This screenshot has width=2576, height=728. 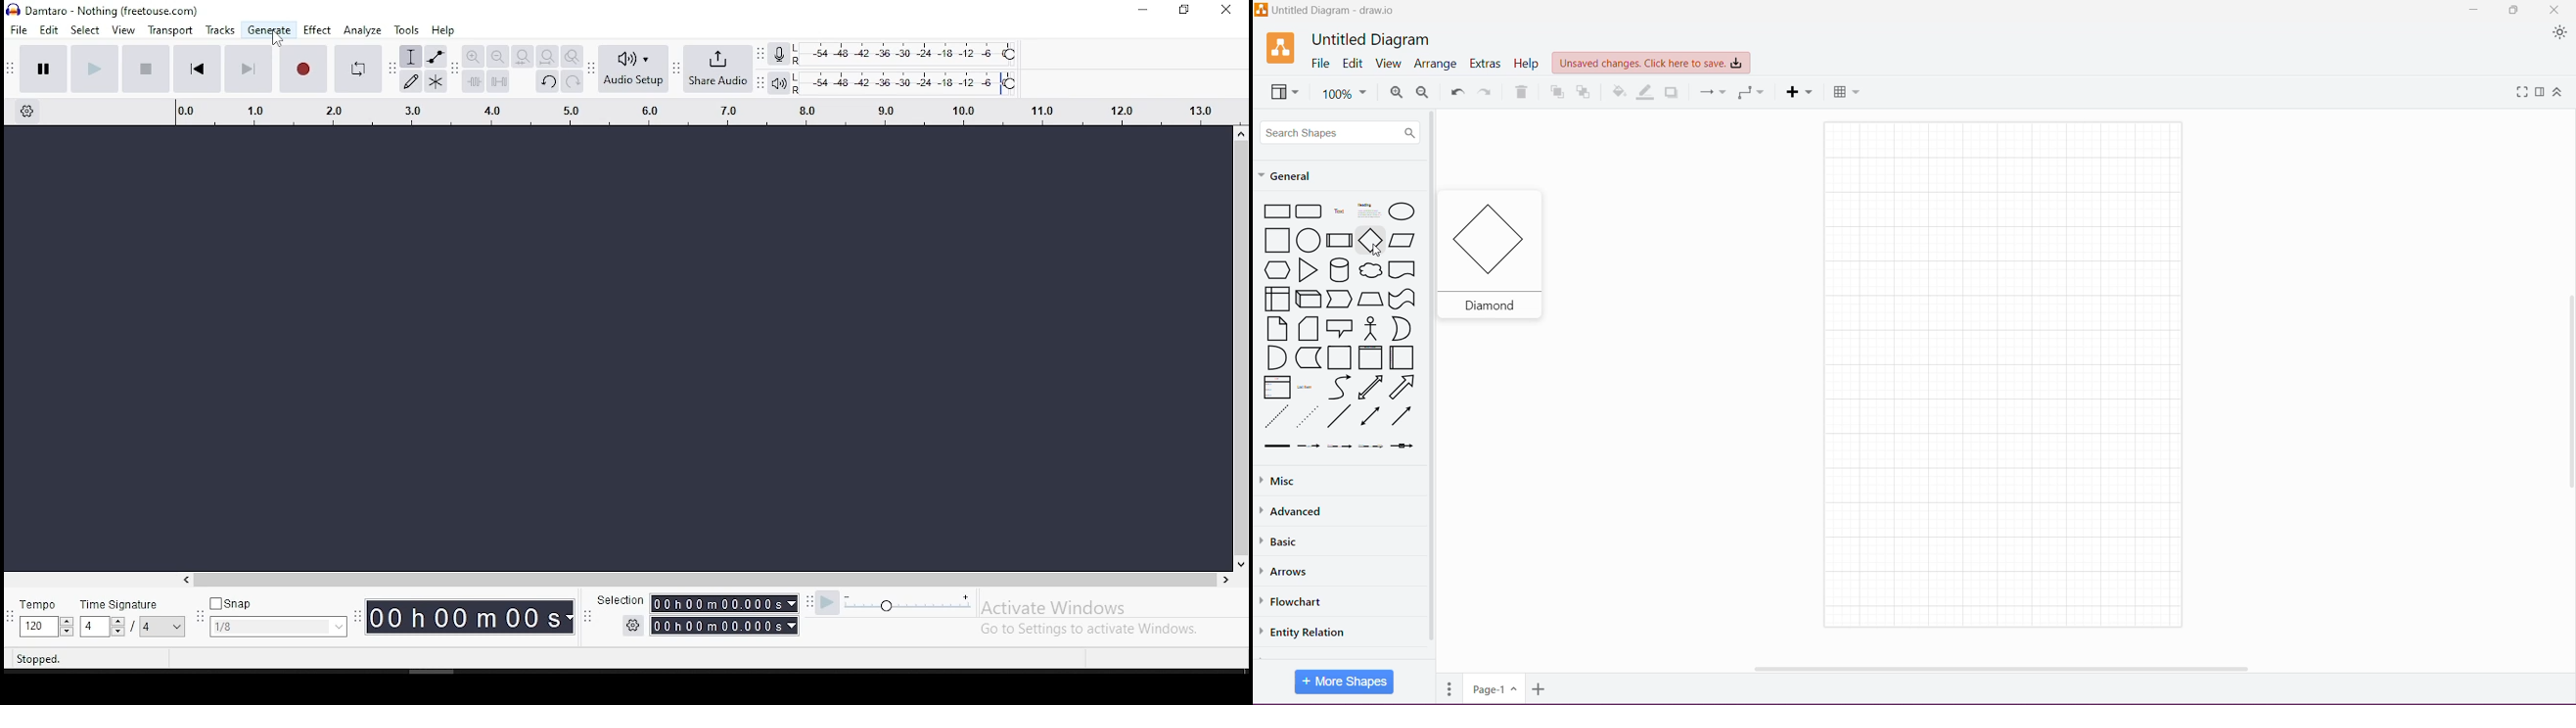 What do you see at coordinates (638, 69) in the screenshot?
I see `audio setup` at bounding box center [638, 69].